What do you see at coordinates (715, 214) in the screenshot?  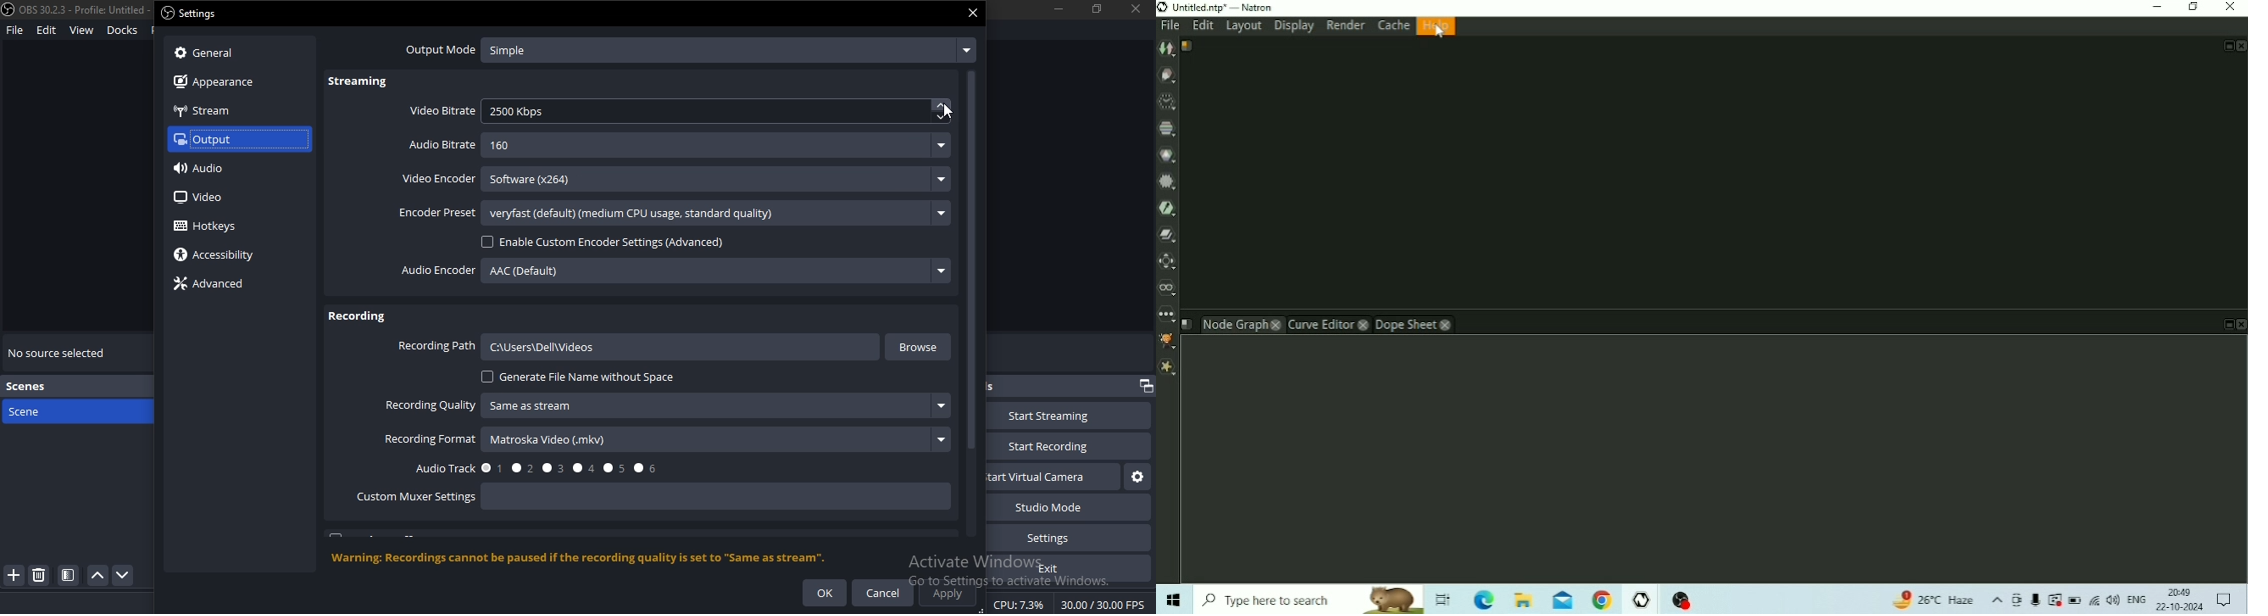 I see `veryfast (default) (medium CPU usage. standard quality)` at bounding box center [715, 214].